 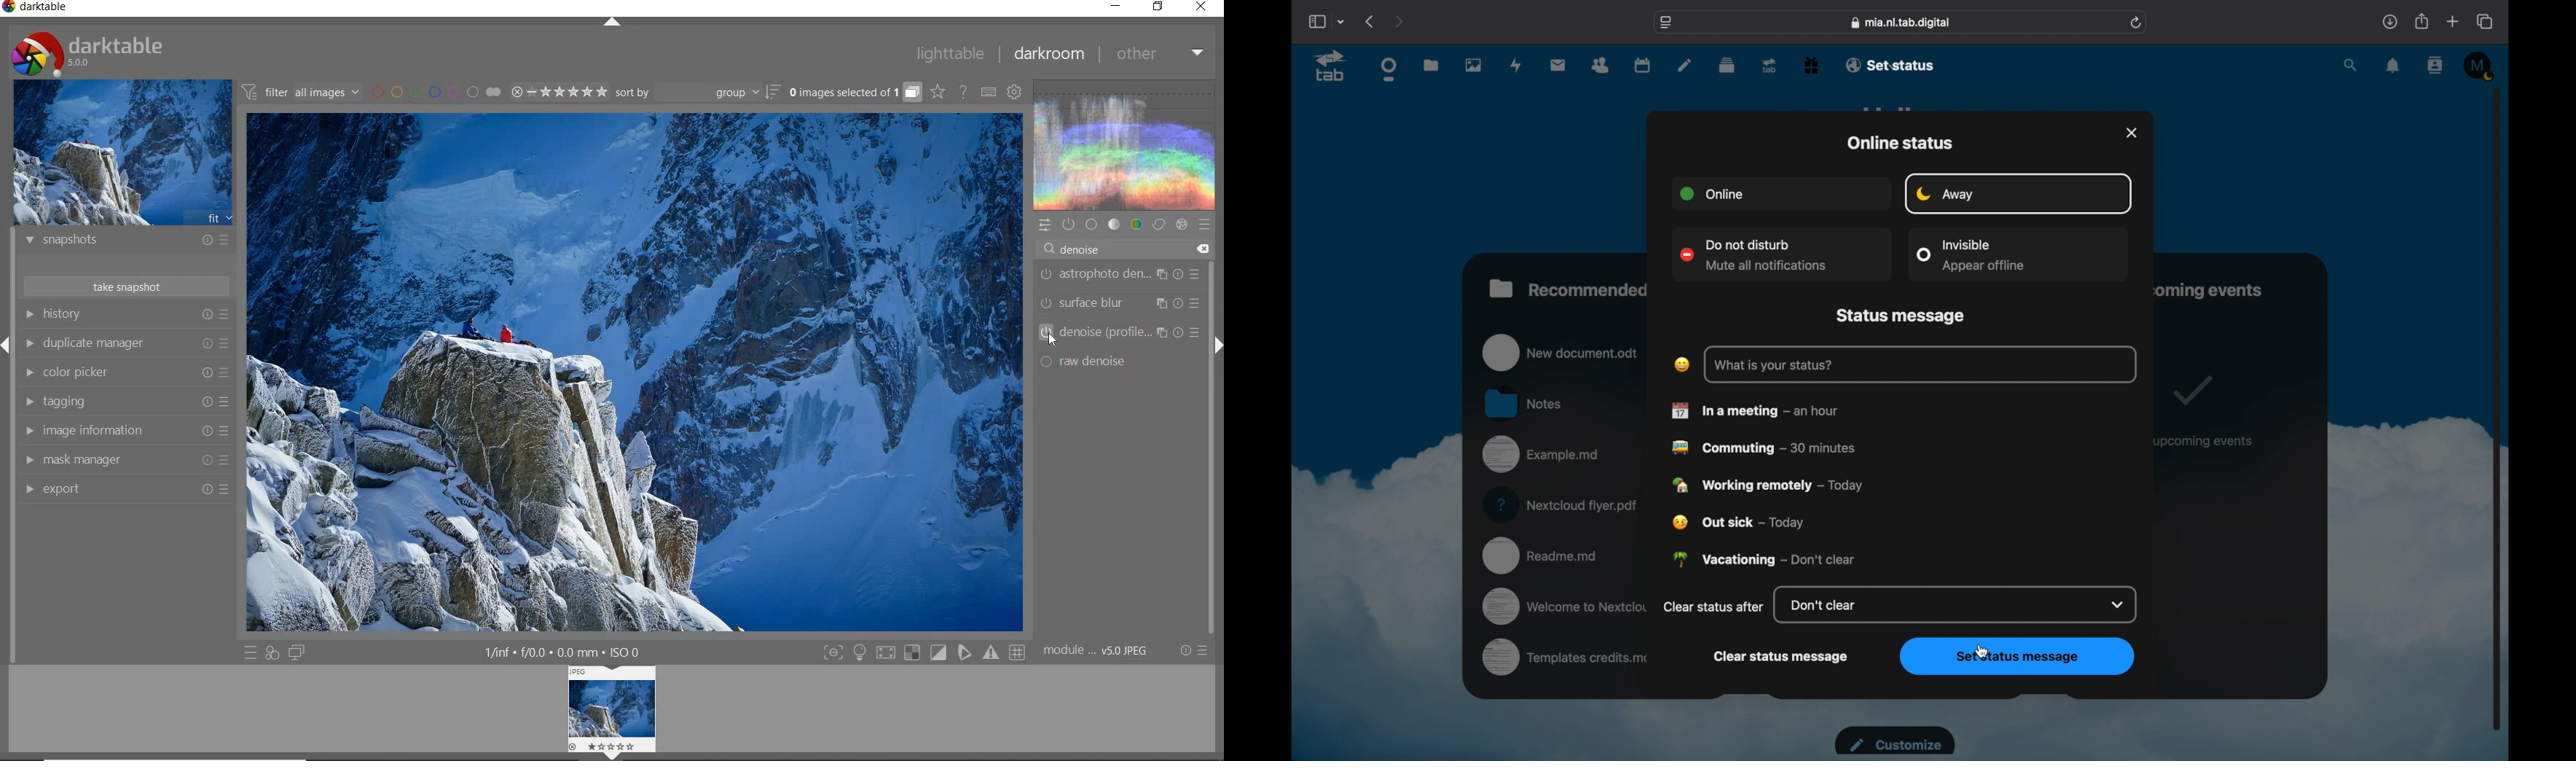 What do you see at coordinates (1642, 64) in the screenshot?
I see `calendar` at bounding box center [1642, 64].